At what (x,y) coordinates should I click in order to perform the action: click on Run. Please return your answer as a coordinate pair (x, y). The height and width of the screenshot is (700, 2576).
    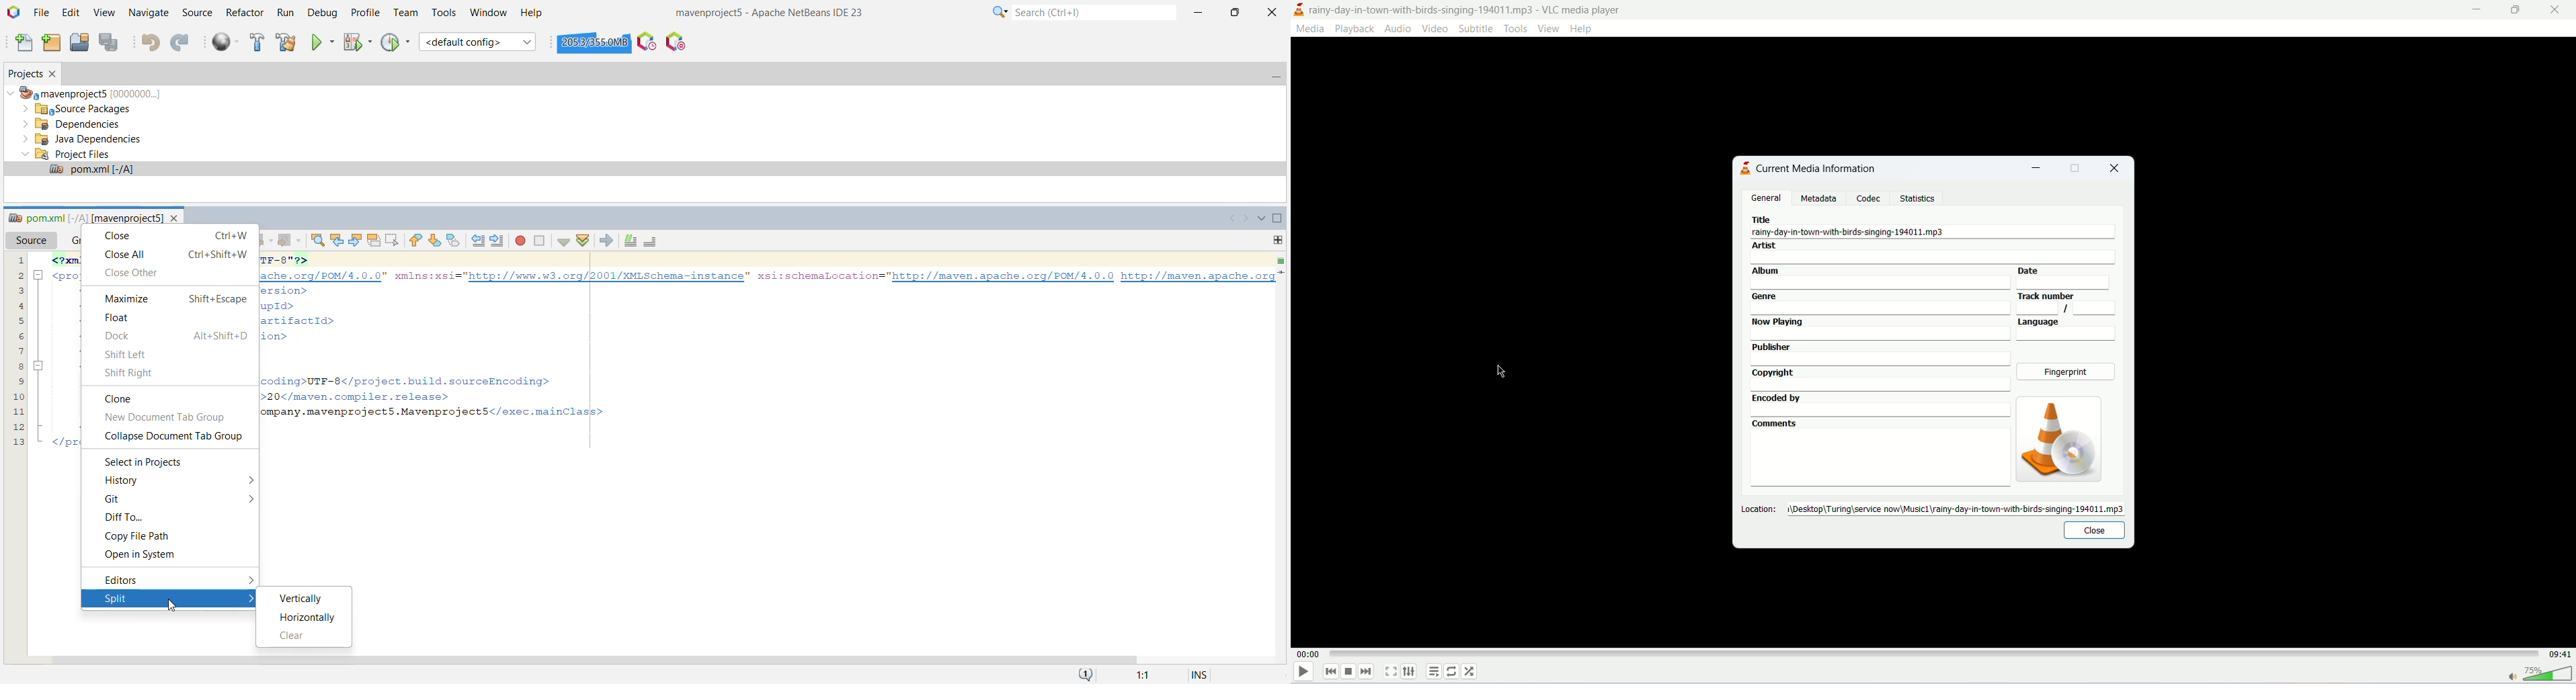
    Looking at the image, I should click on (284, 13).